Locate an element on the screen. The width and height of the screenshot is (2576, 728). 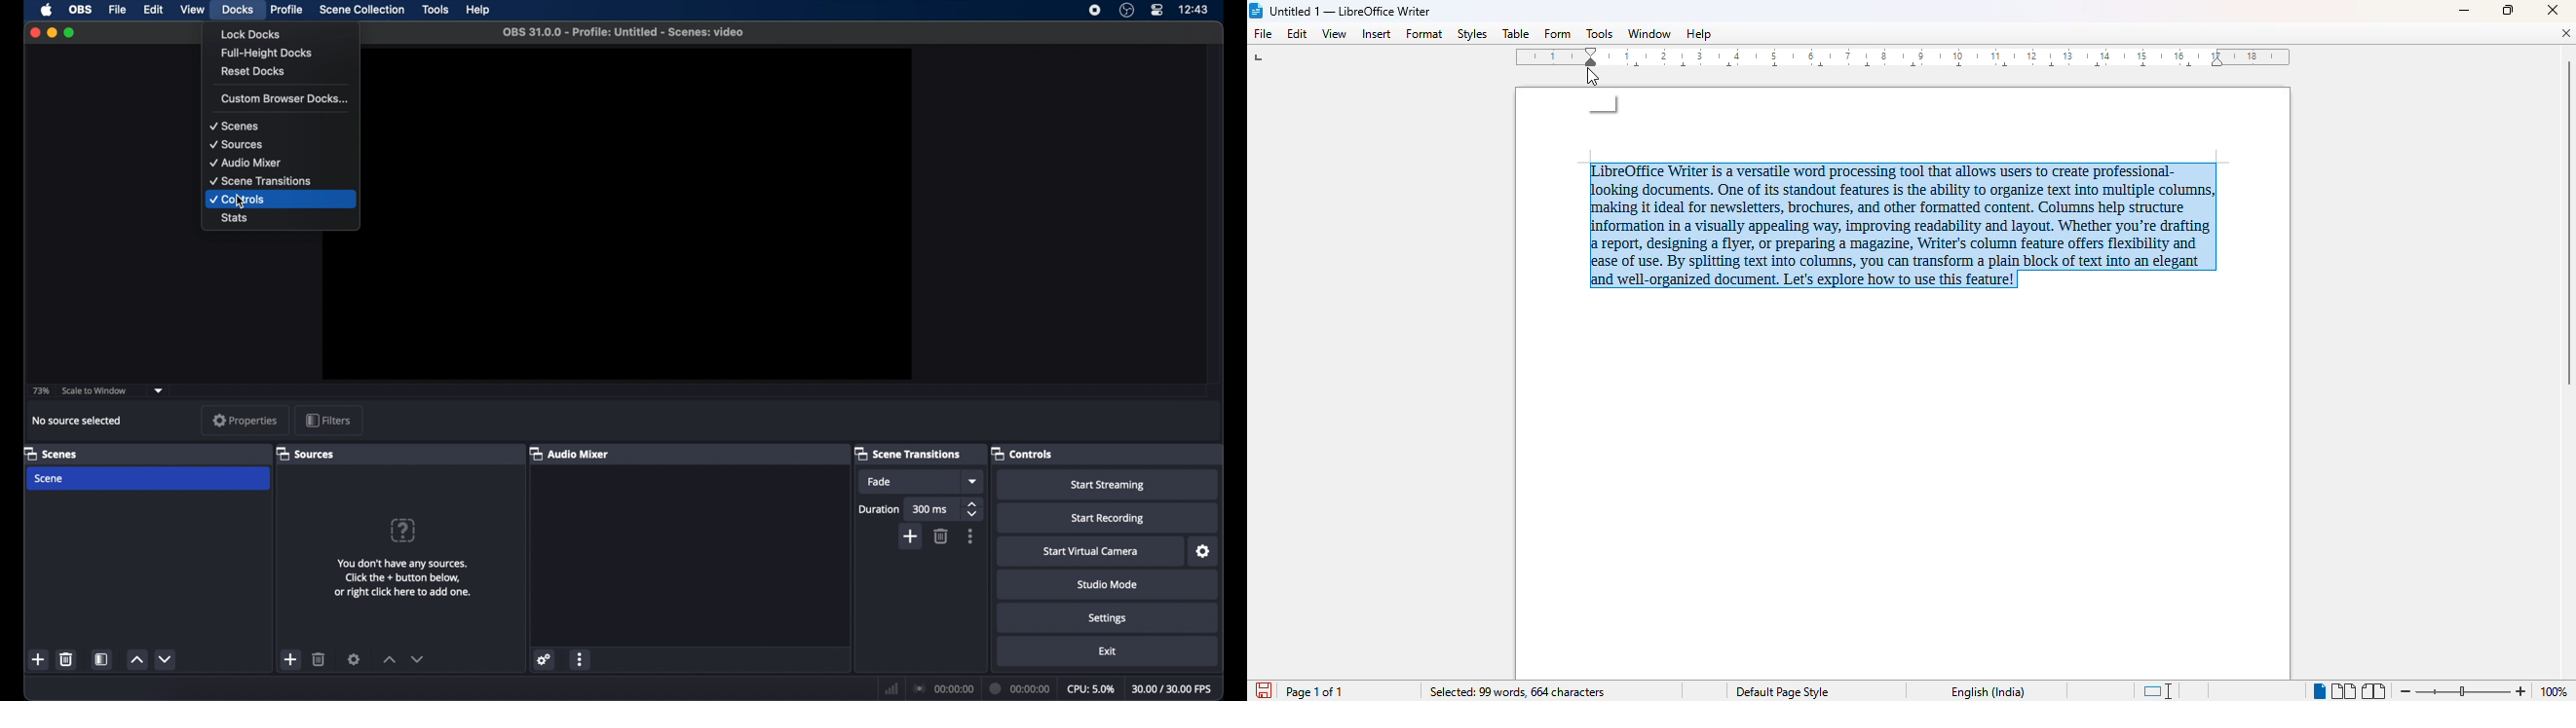
fps is located at coordinates (1172, 689).